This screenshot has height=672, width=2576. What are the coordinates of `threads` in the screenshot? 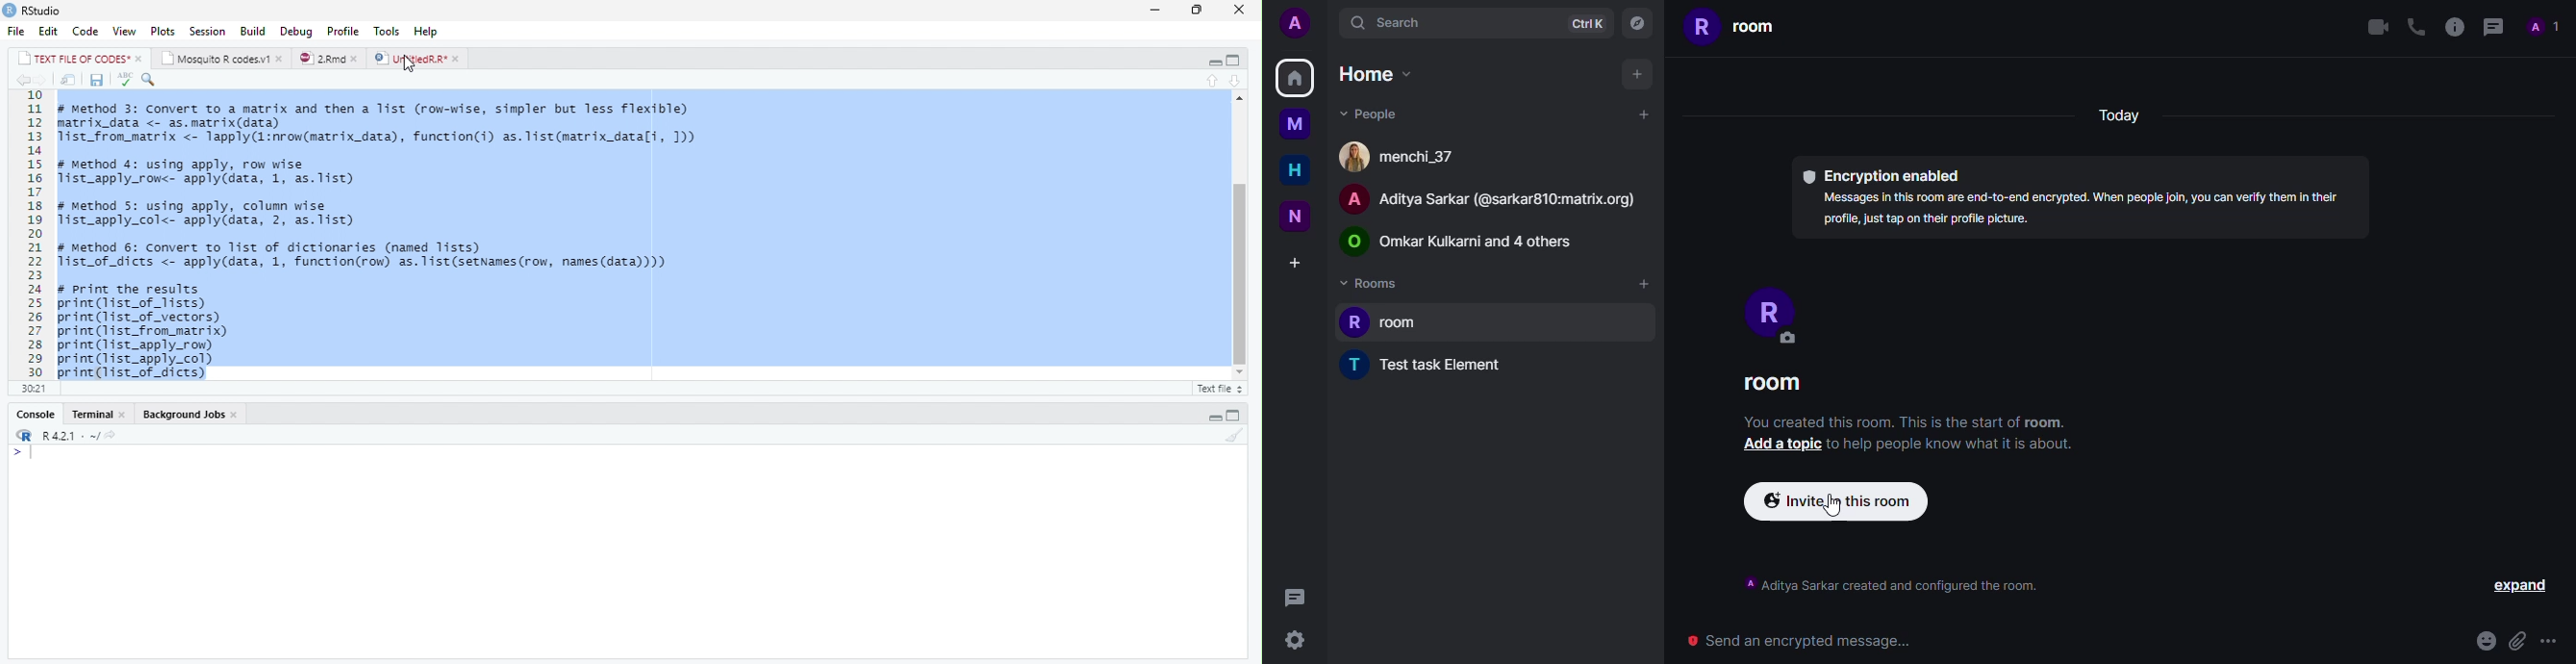 It's located at (1294, 598).